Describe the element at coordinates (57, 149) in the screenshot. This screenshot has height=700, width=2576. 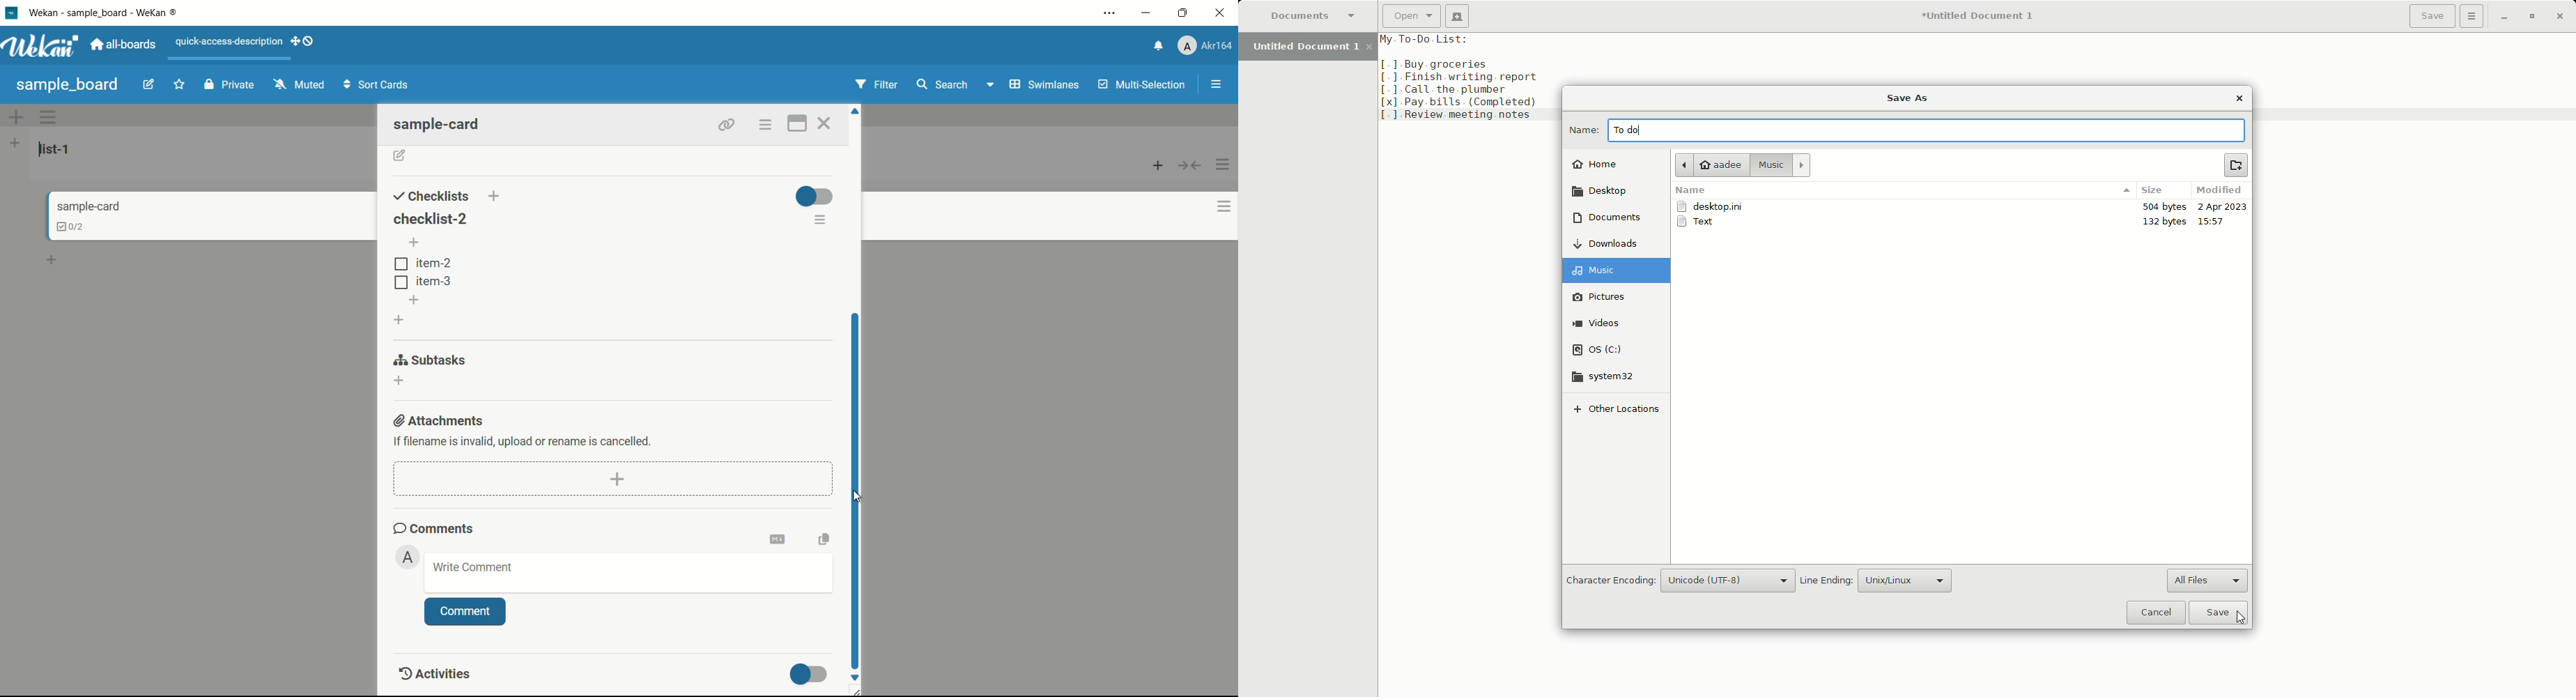
I see `list name` at that location.